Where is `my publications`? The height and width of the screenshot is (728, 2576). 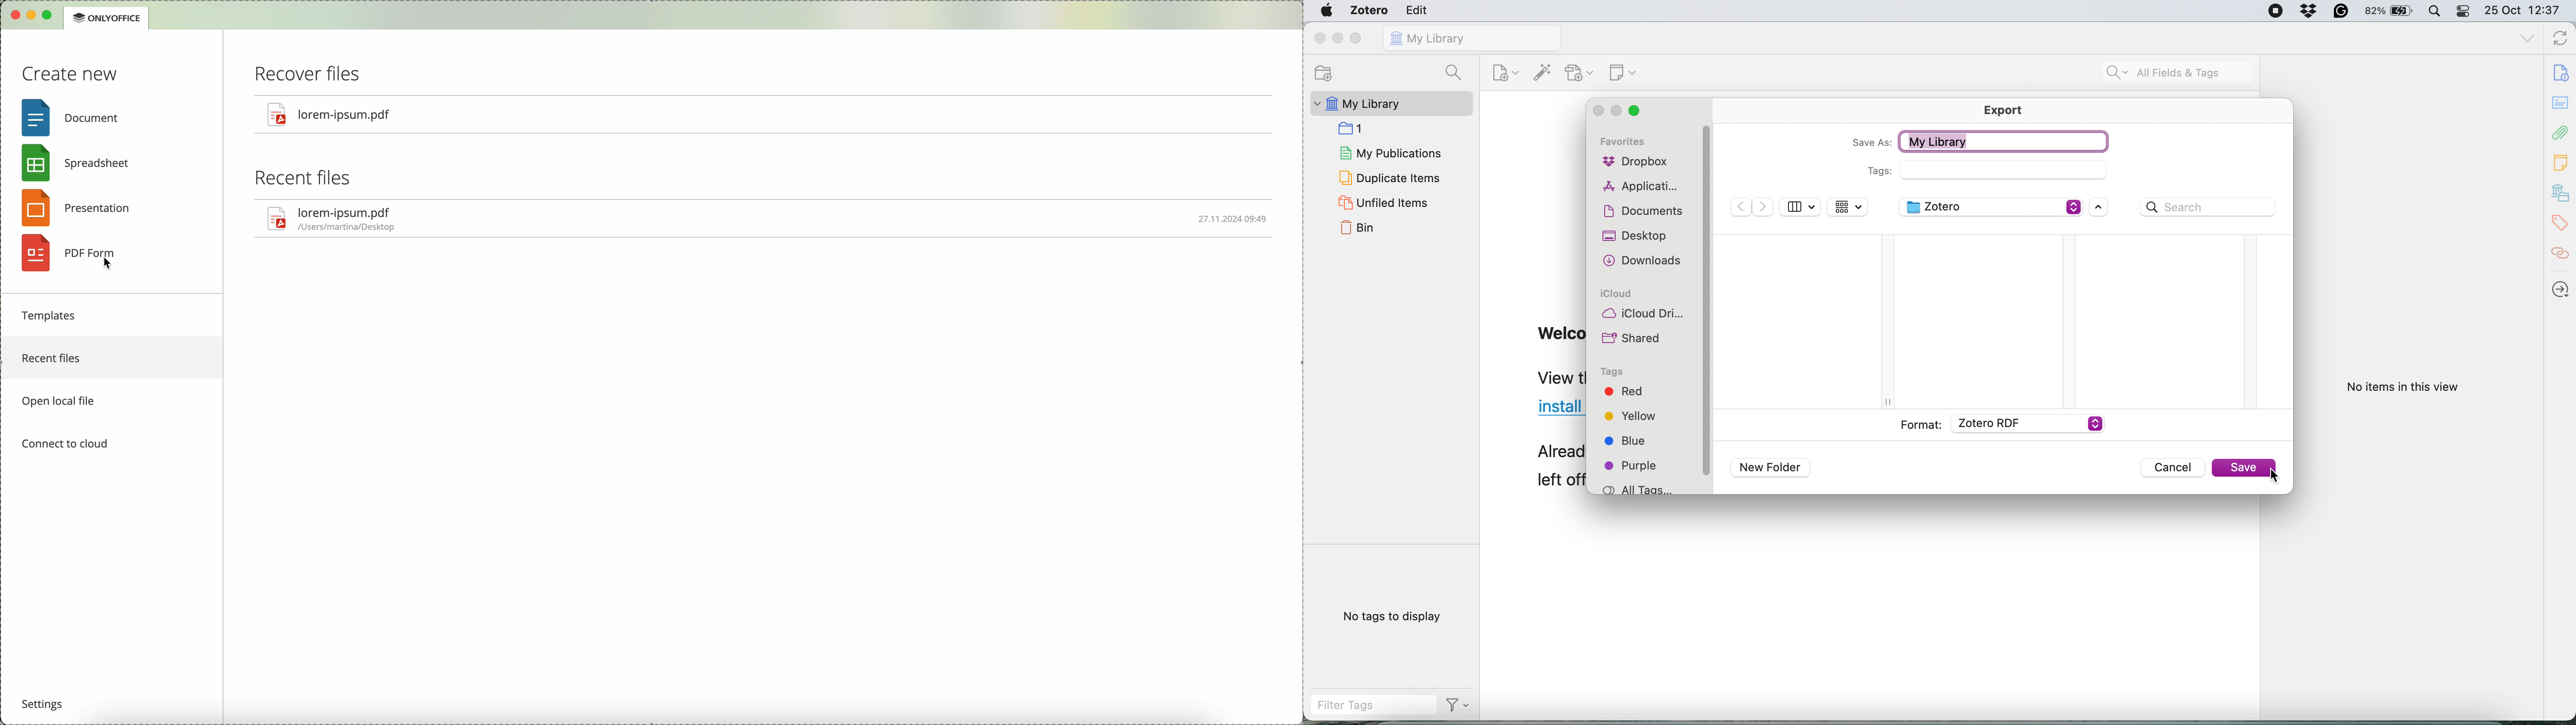 my publications is located at coordinates (1389, 153).